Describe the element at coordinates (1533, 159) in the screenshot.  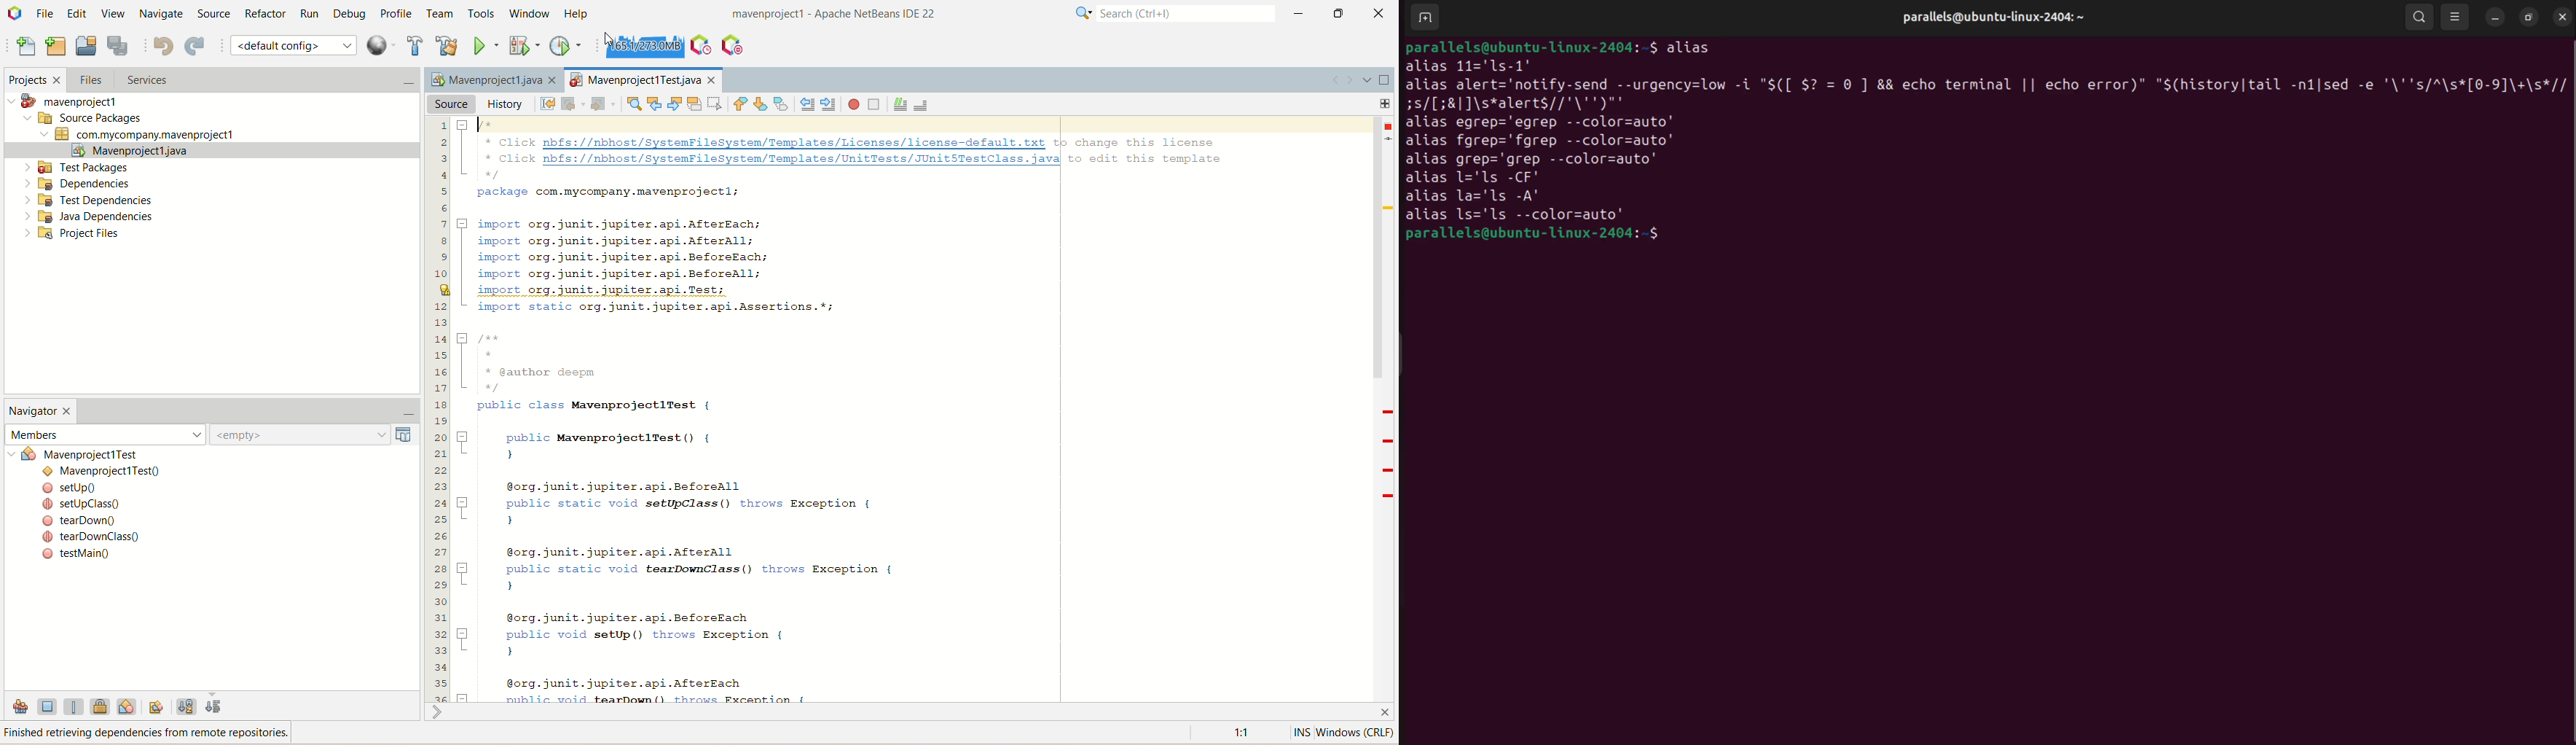
I see `alias grep` at that location.